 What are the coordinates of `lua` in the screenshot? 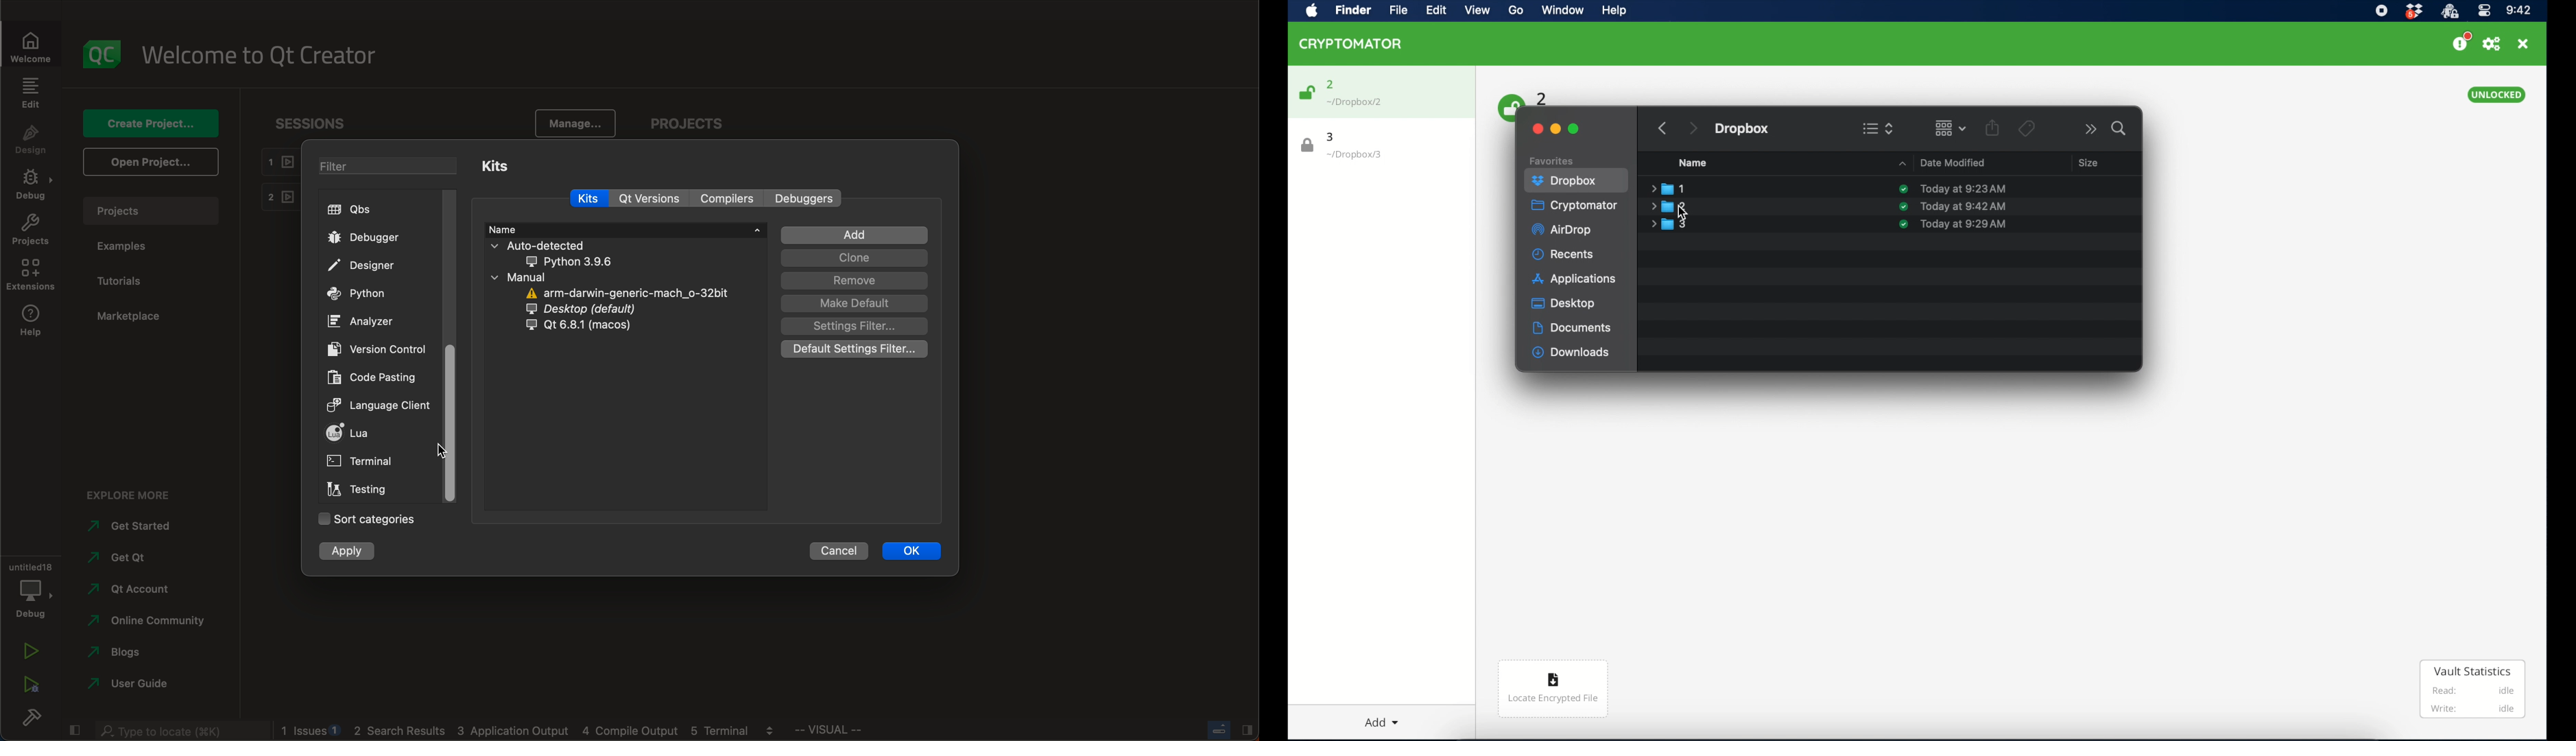 It's located at (378, 433).